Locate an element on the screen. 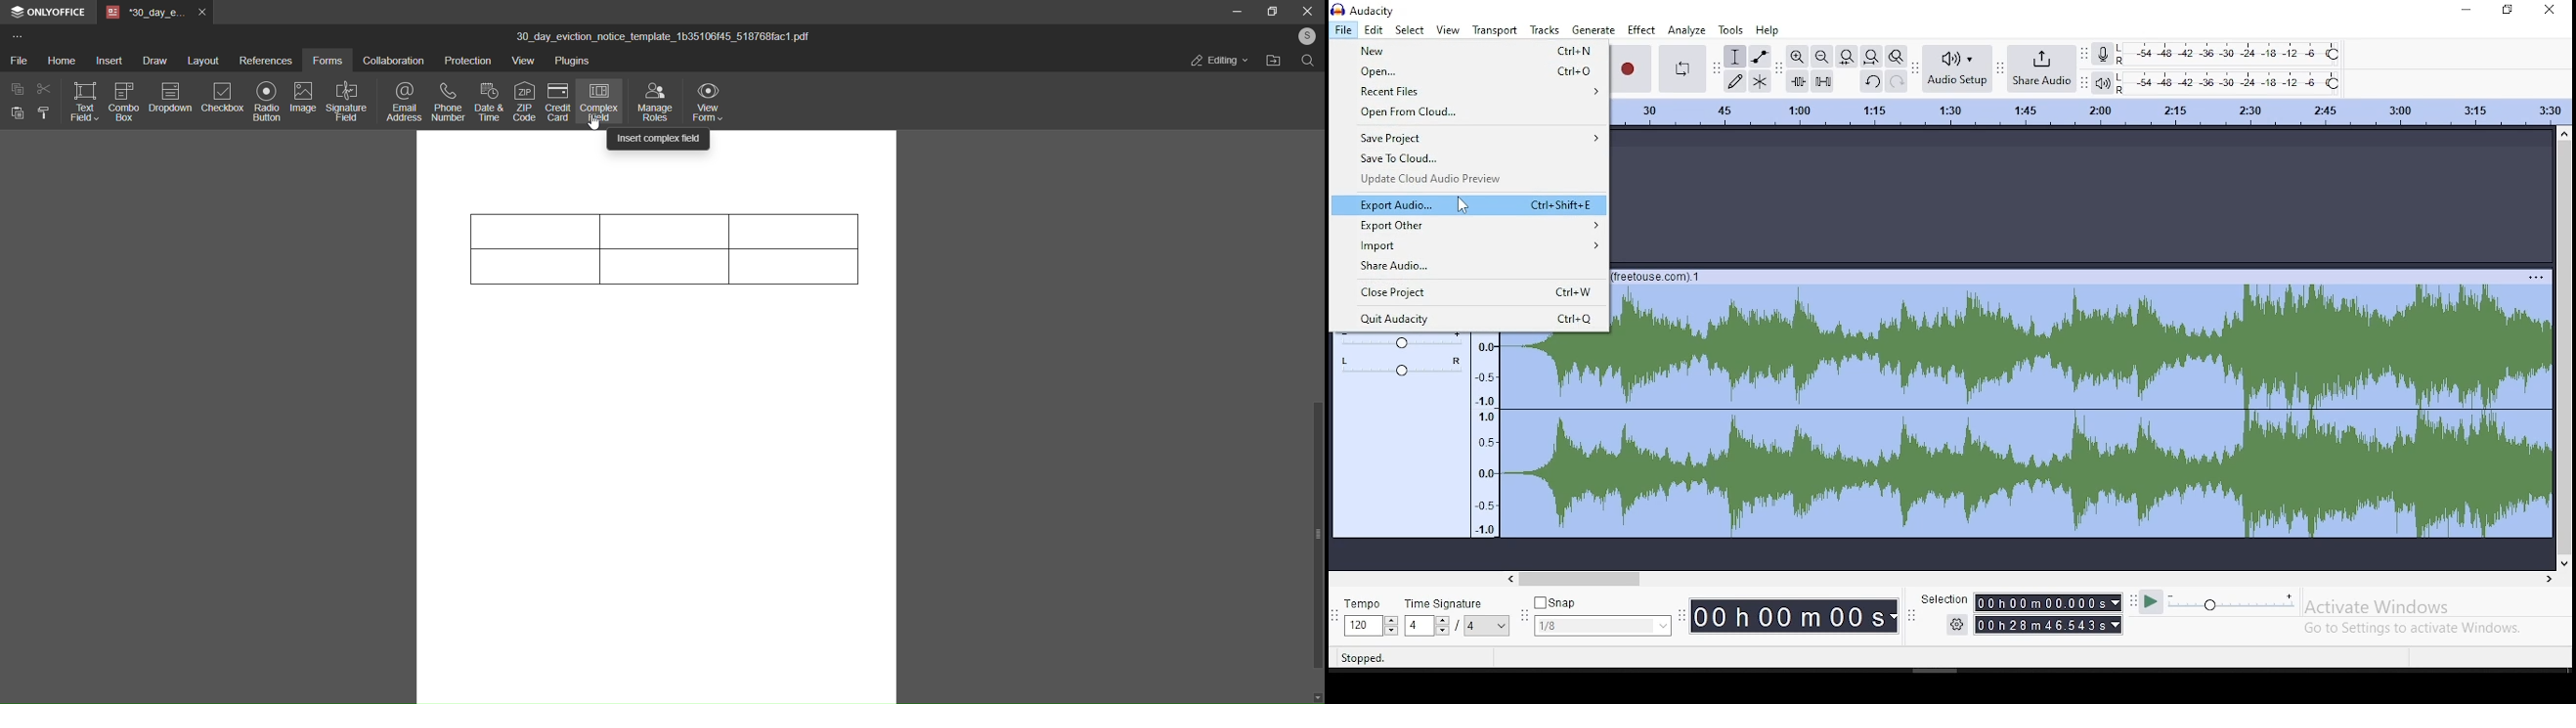 This screenshot has width=2576, height=728. draw is located at coordinates (153, 60).